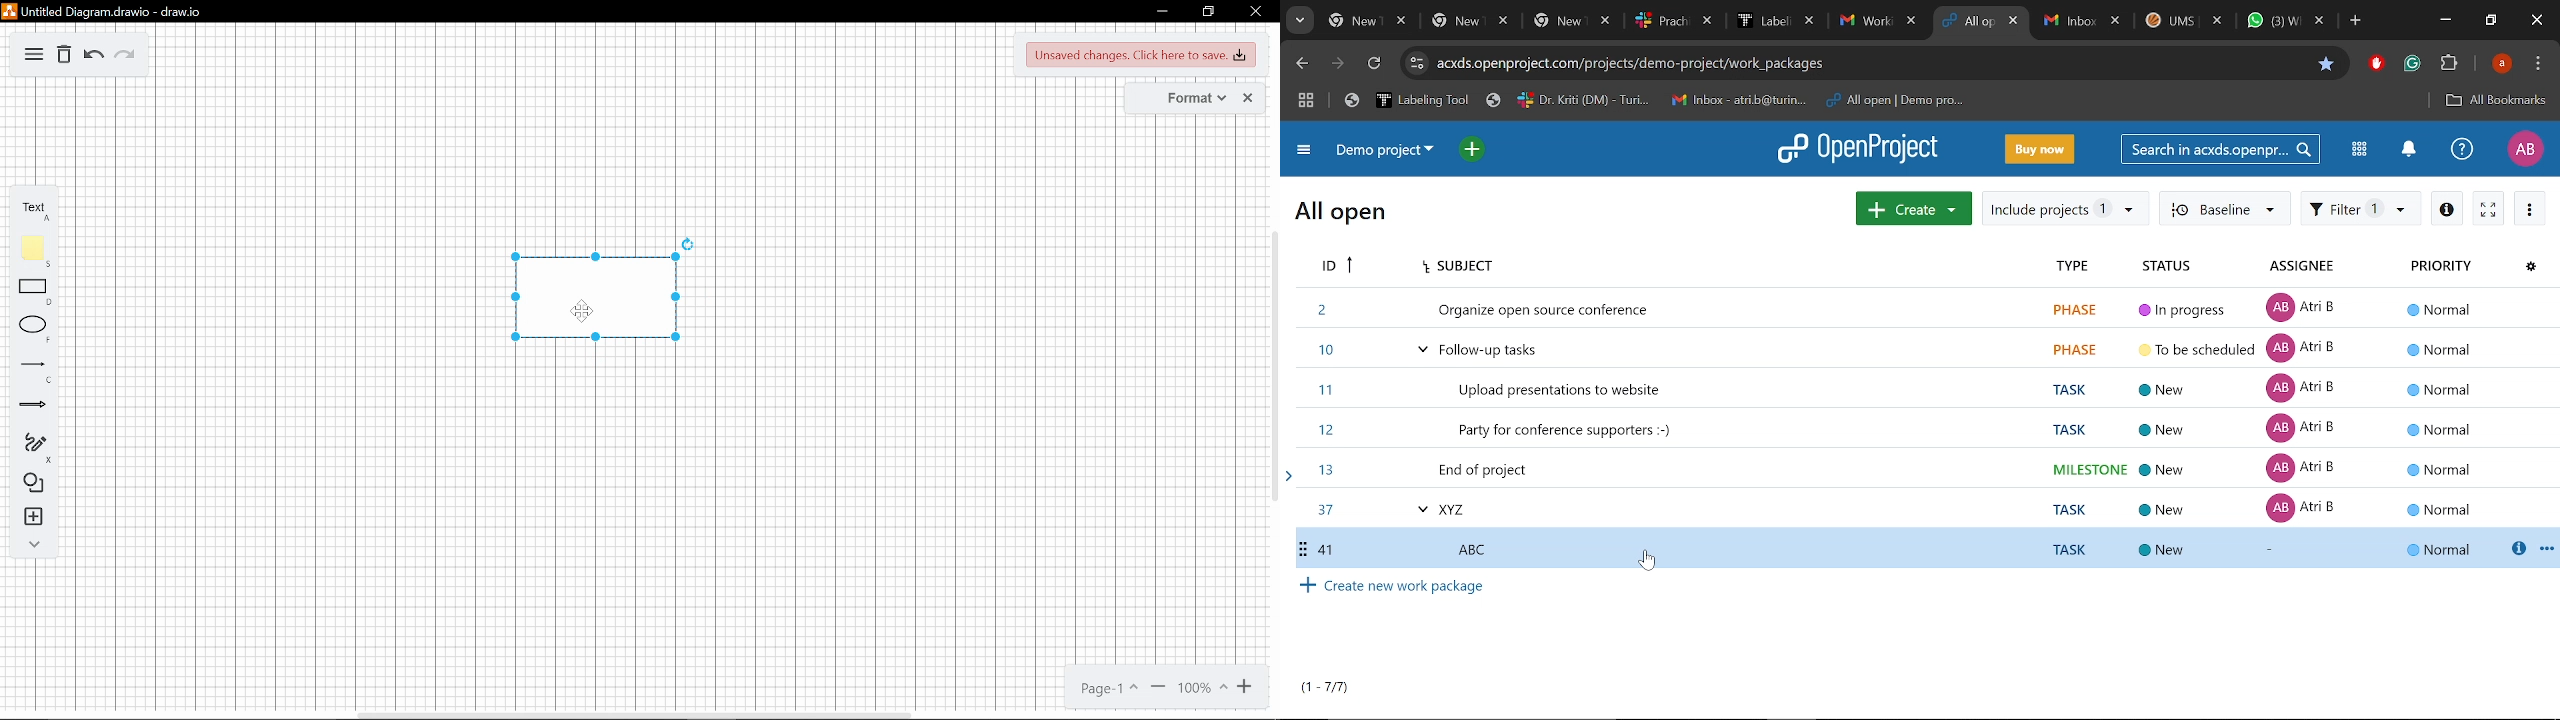  What do you see at coordinates (2015, 23) in the screenshot?
I see `Close current tab` at bounding box center [2015, 23].